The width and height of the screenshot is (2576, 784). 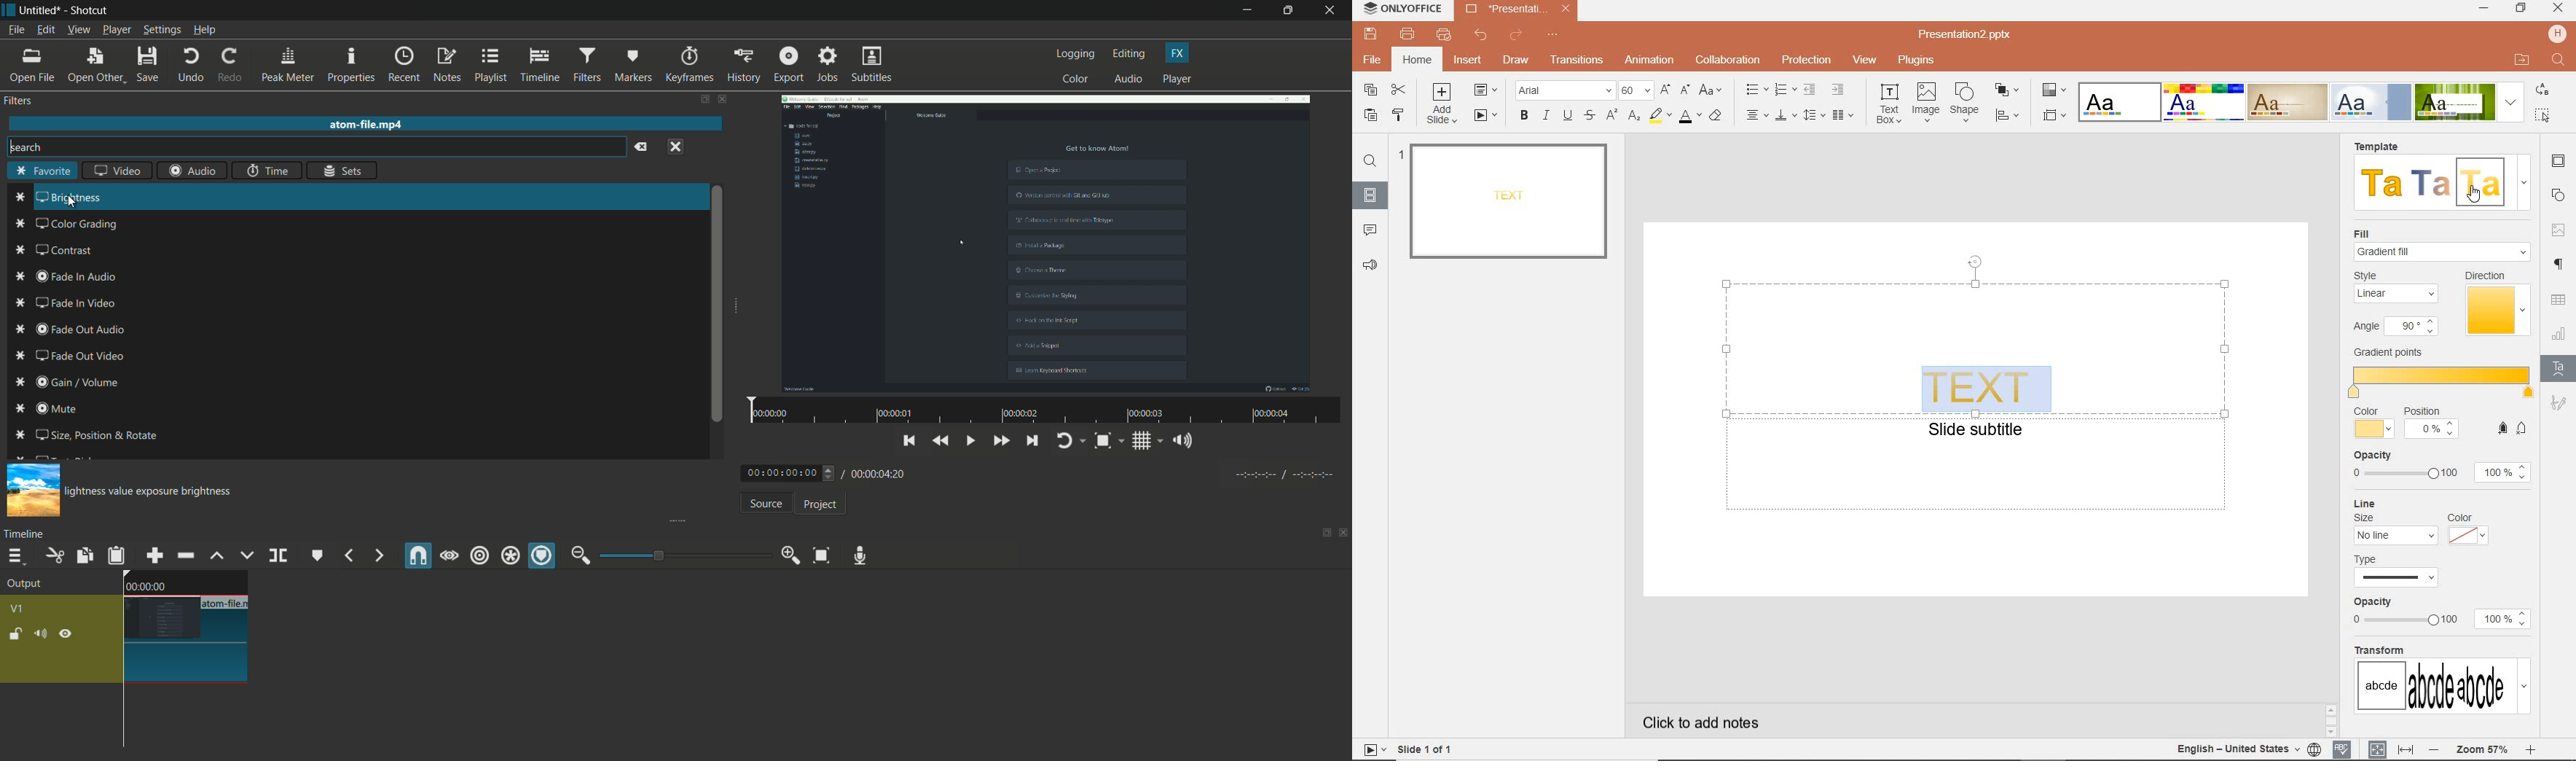 I want to click on ripple all tracks, so click(x=509, y=557).